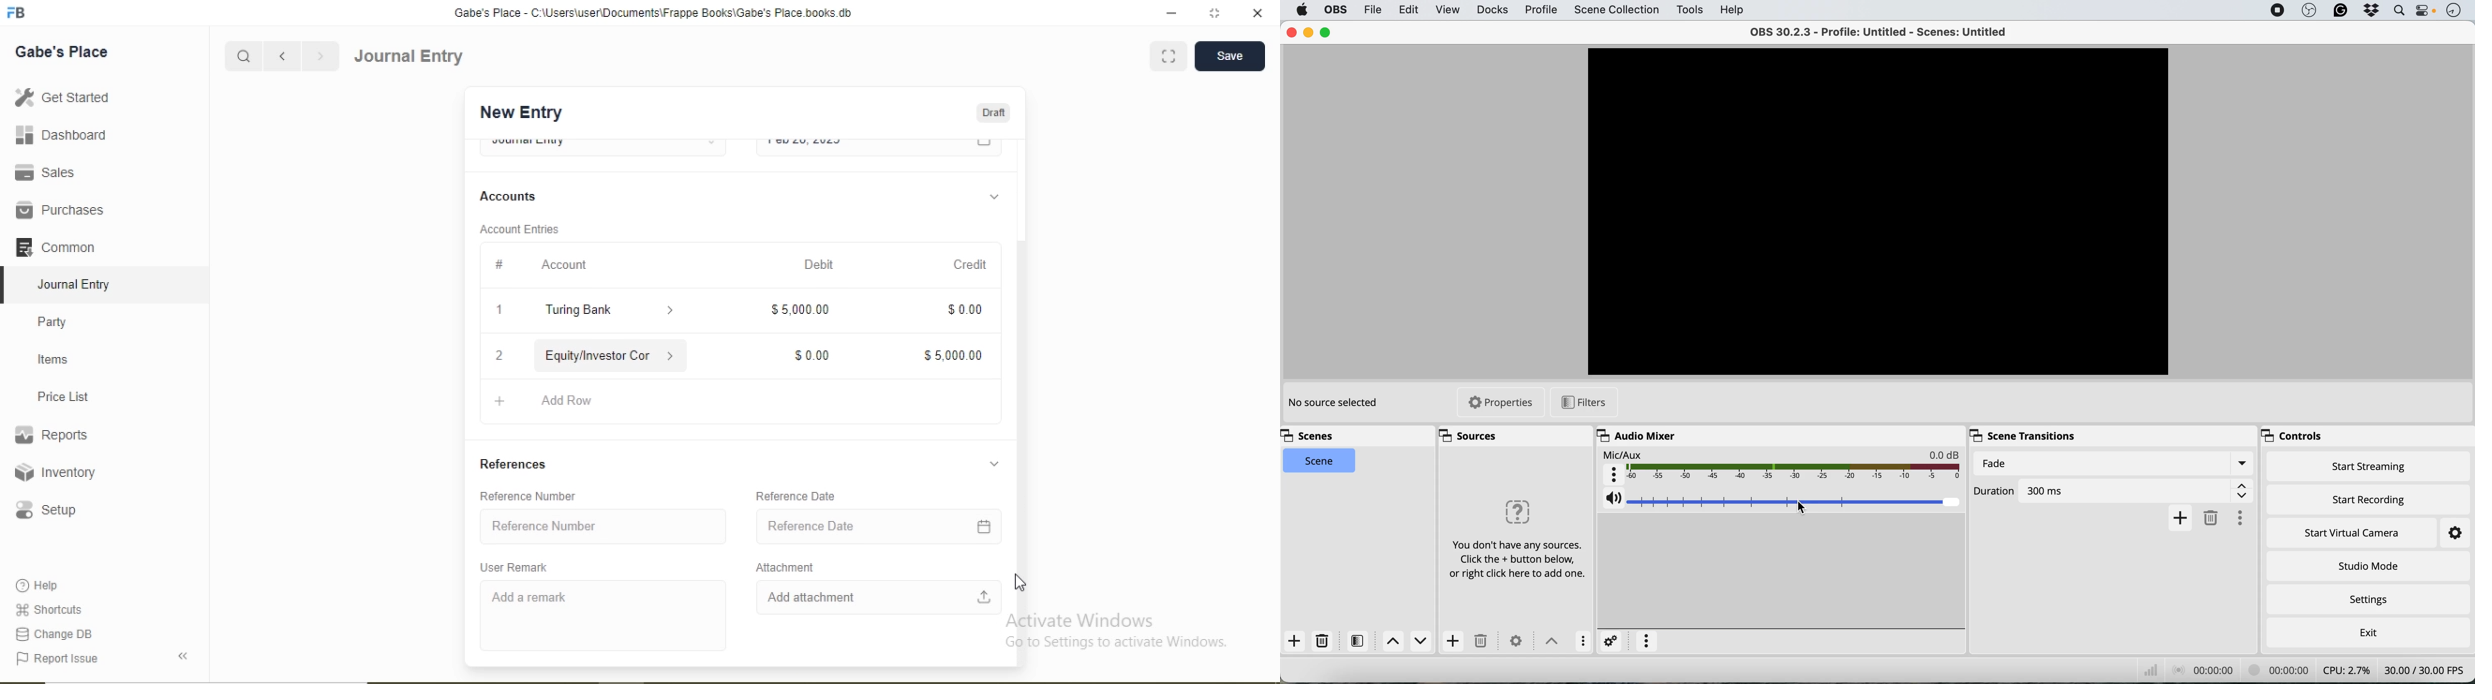 The width and height of the screenshot is (2492, 700). I want to click on Add Row, so click(570, 401).